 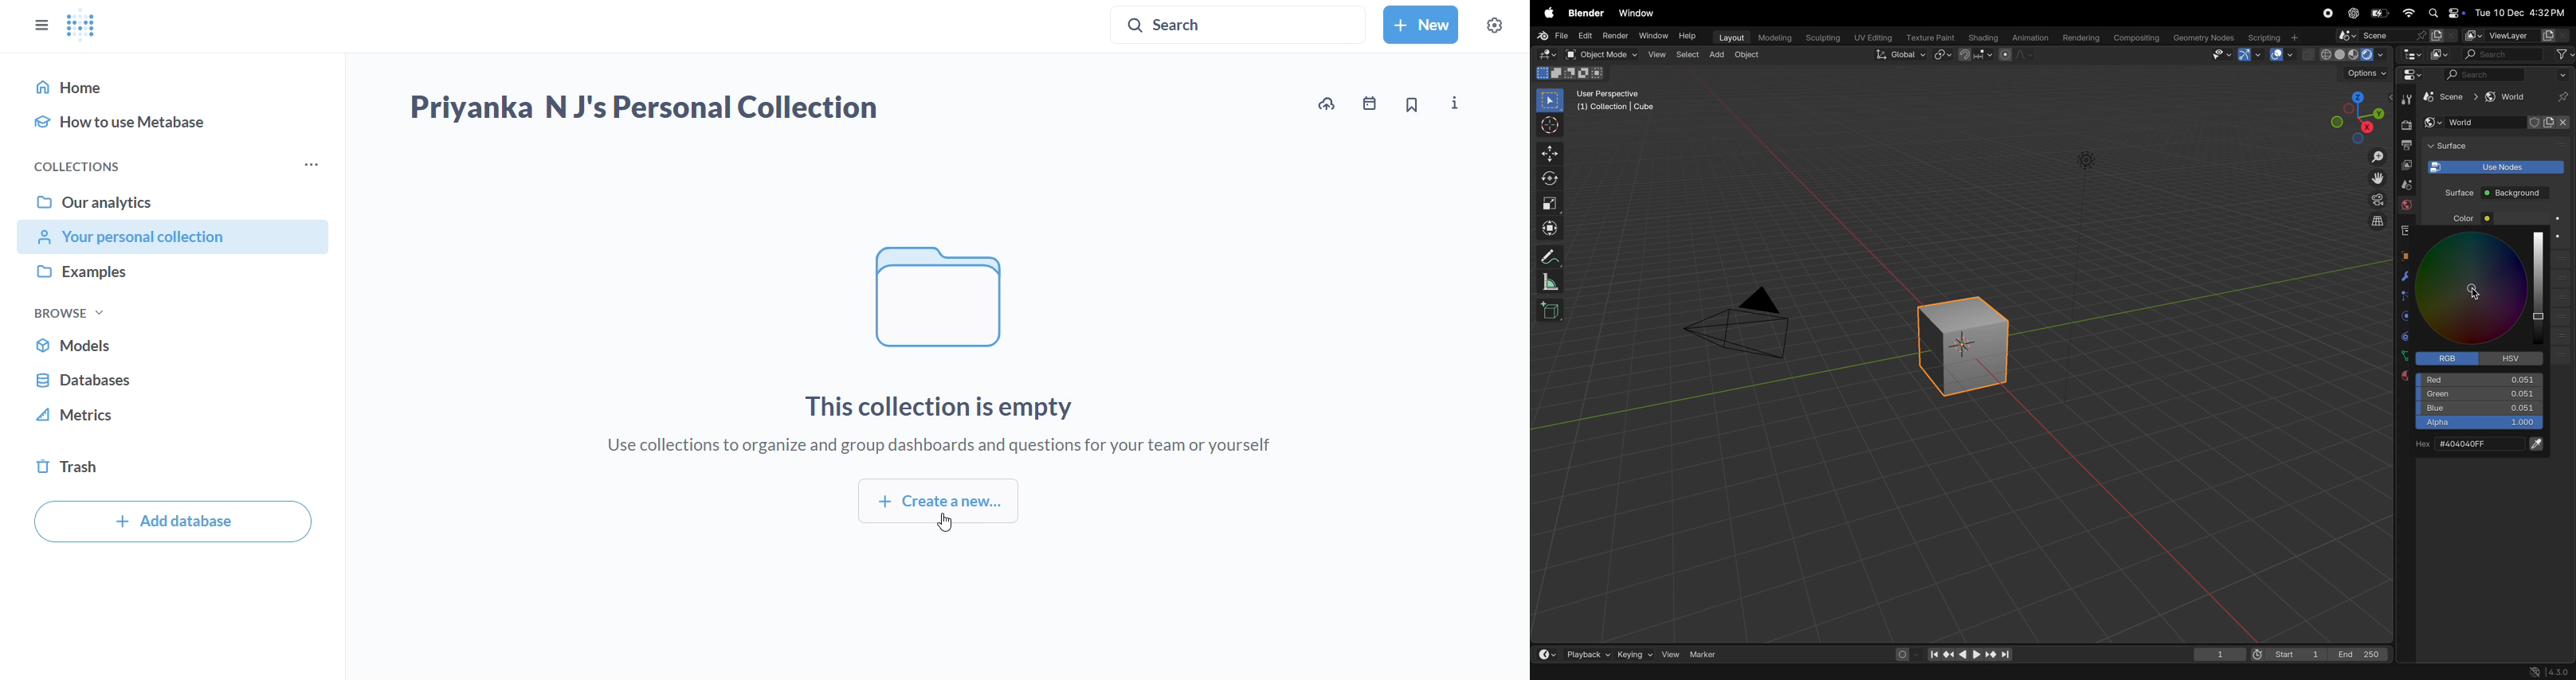 What do you see at coordinates (1748, 55) in the screenshot?
I see `Object` at bounding box center [1748, 55].